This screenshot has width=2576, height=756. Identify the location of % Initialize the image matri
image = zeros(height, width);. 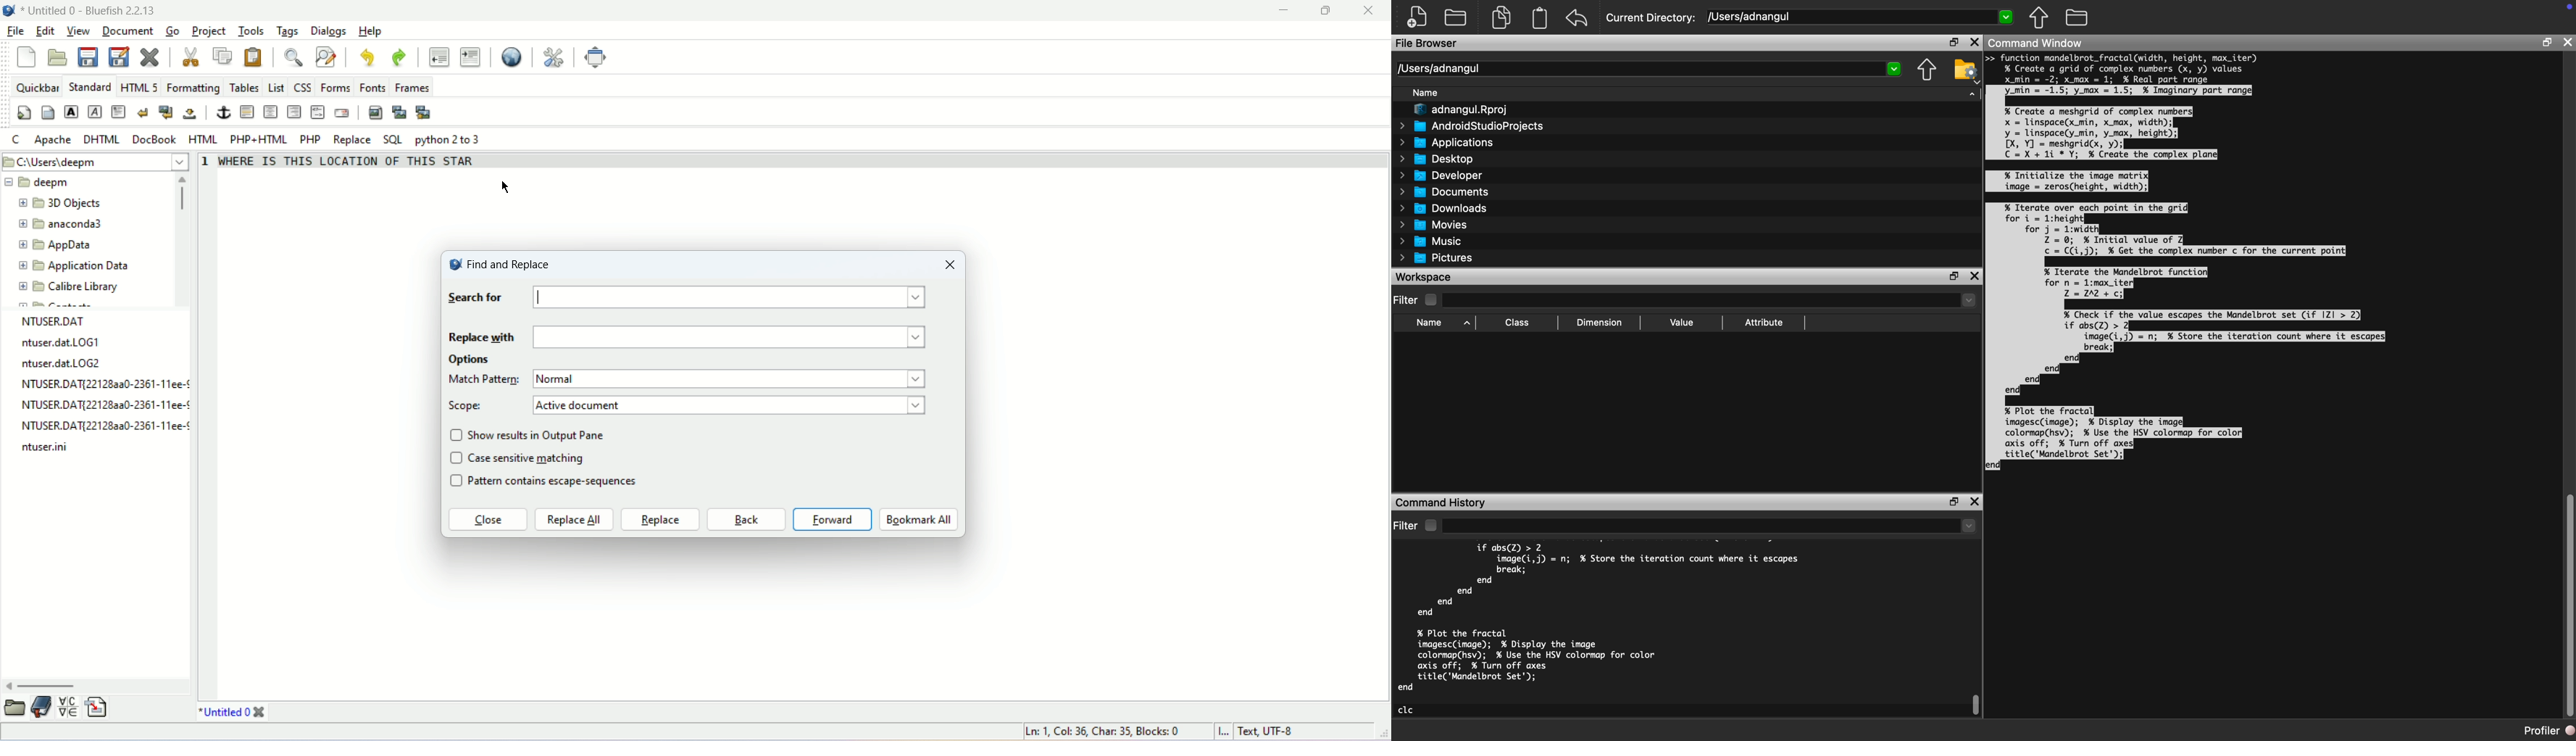
(2075, 182).